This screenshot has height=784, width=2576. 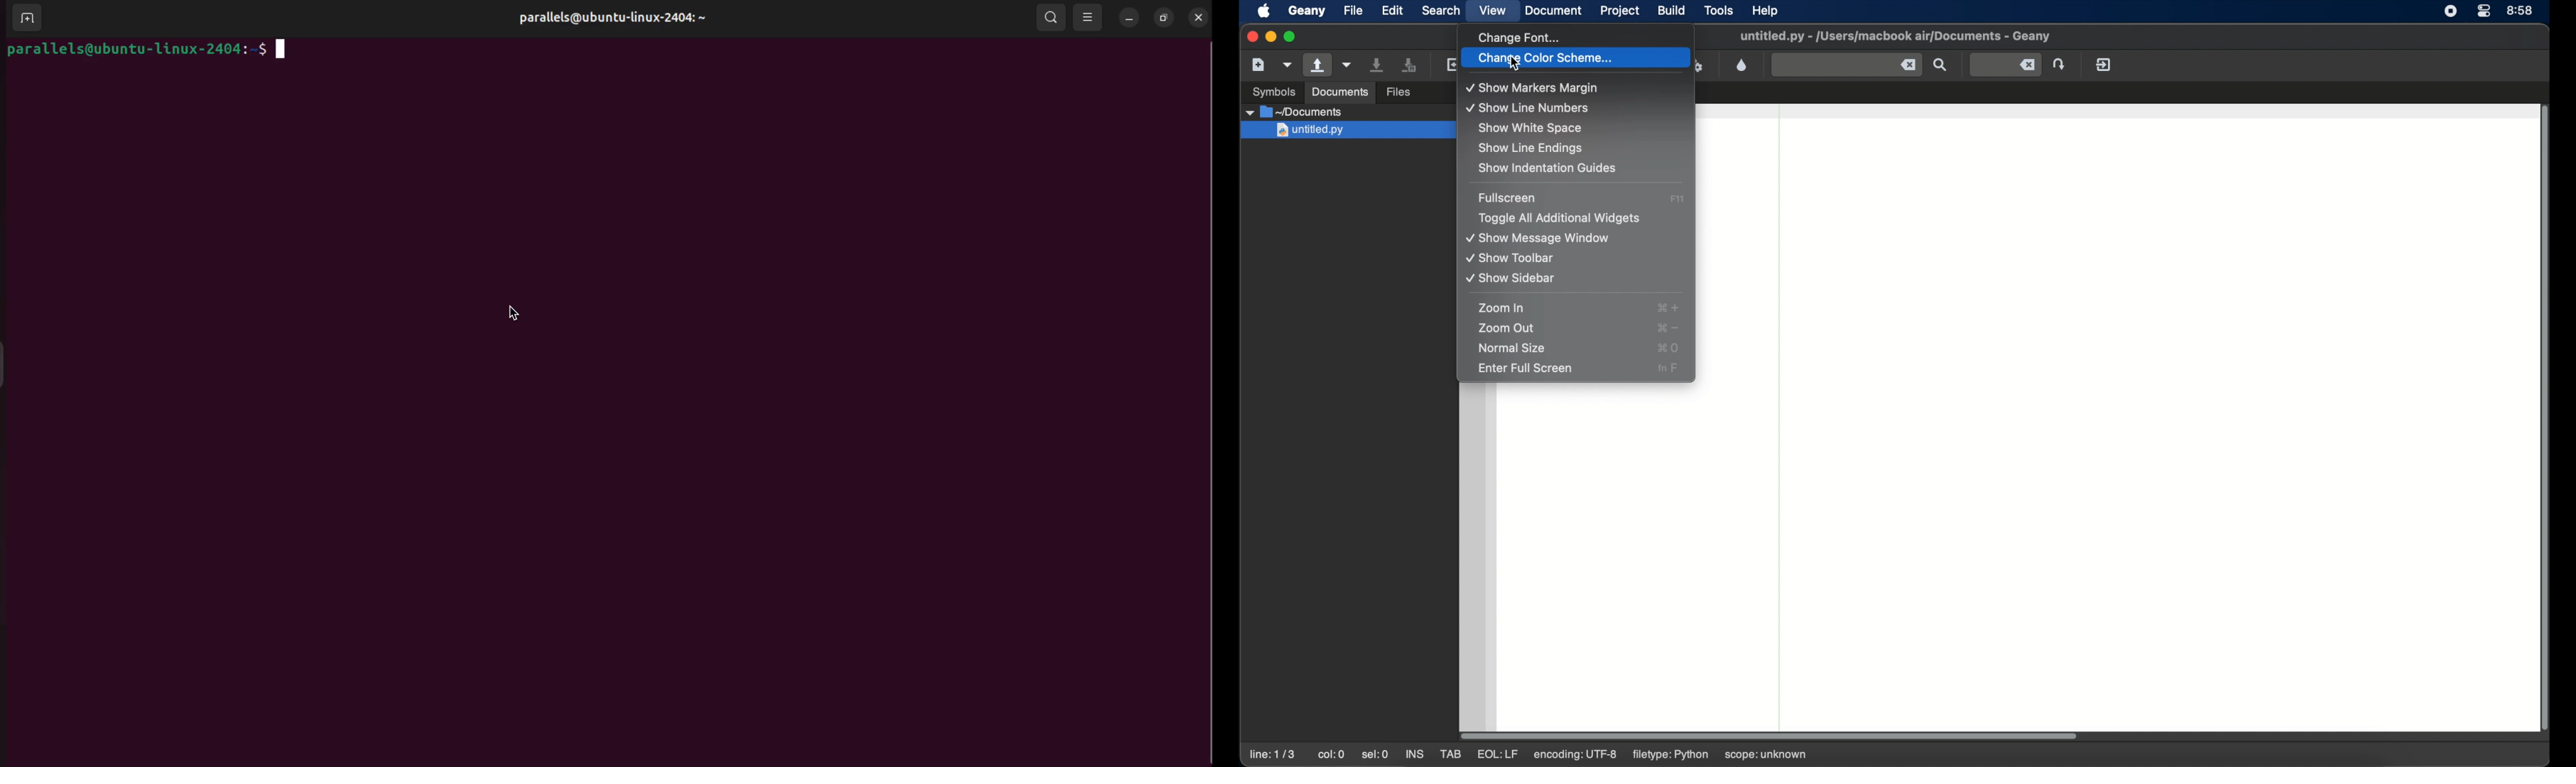 What do you see at coordinates (1251, 37) in the screenshot?
I see `close` at bounding box center [1251, 37].